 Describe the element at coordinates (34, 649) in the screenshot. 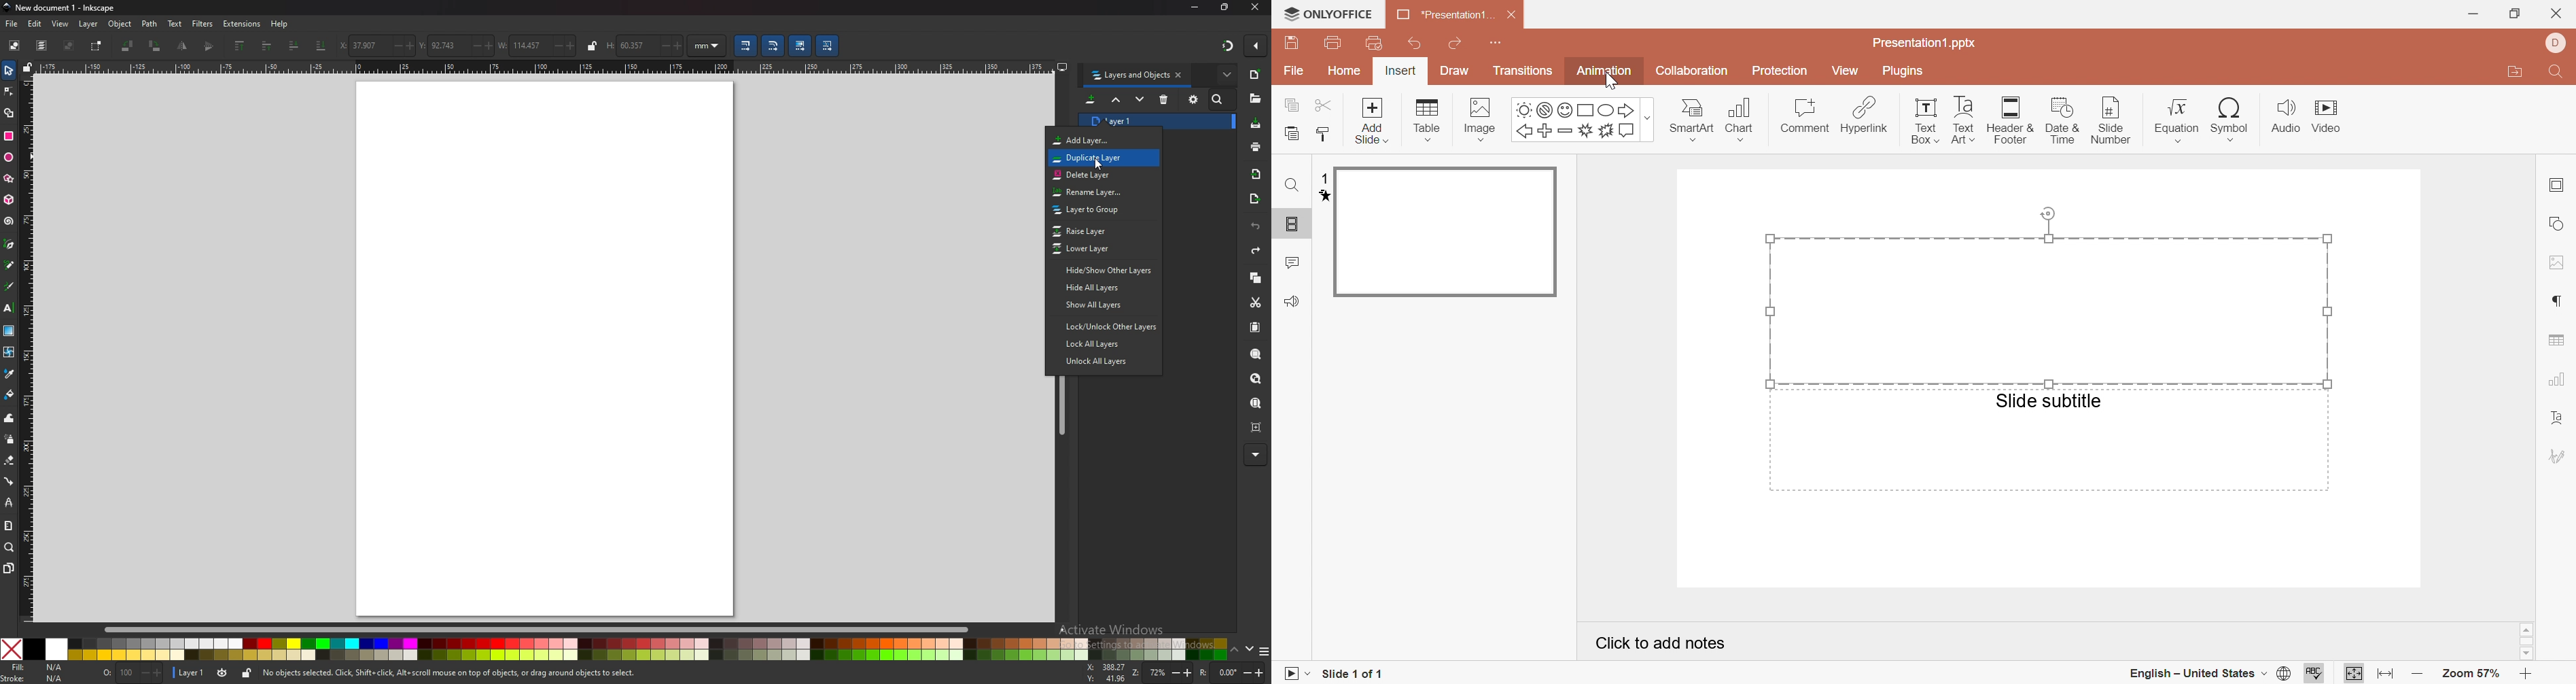

I see `black` at that location.